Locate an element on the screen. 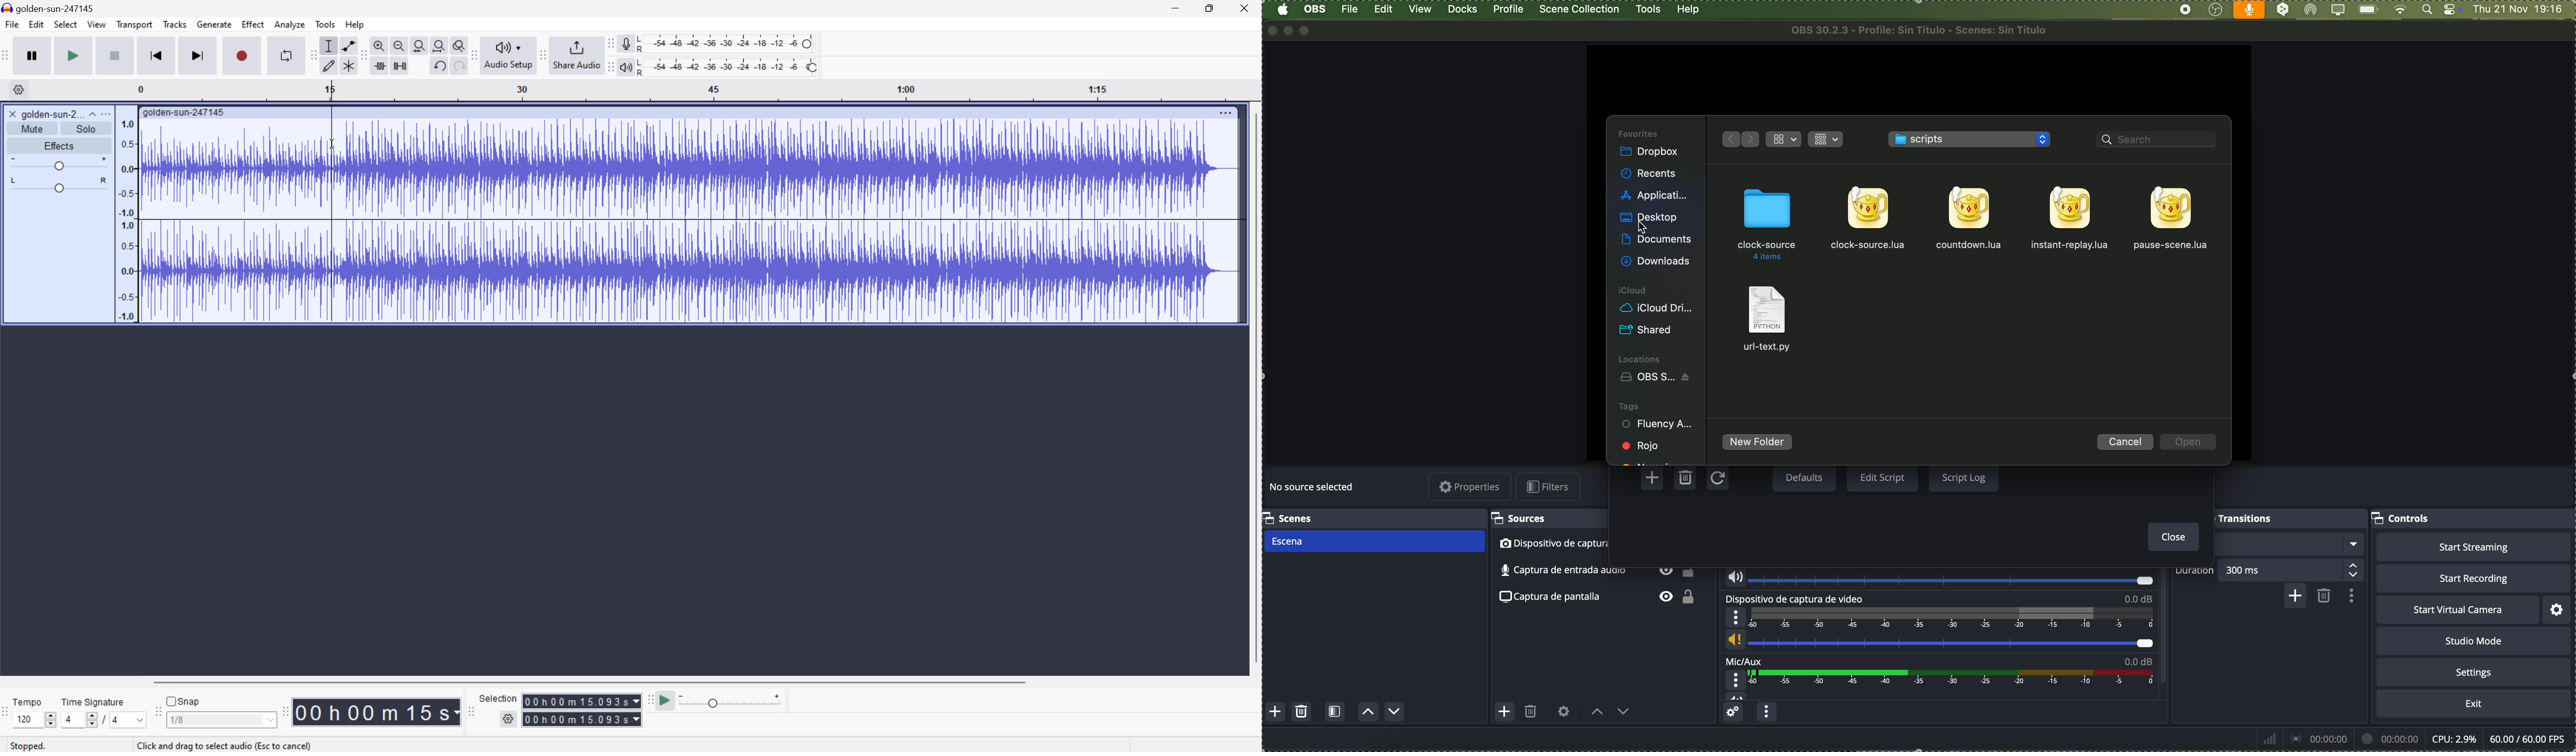  4 is located at coordinates (116, 721).